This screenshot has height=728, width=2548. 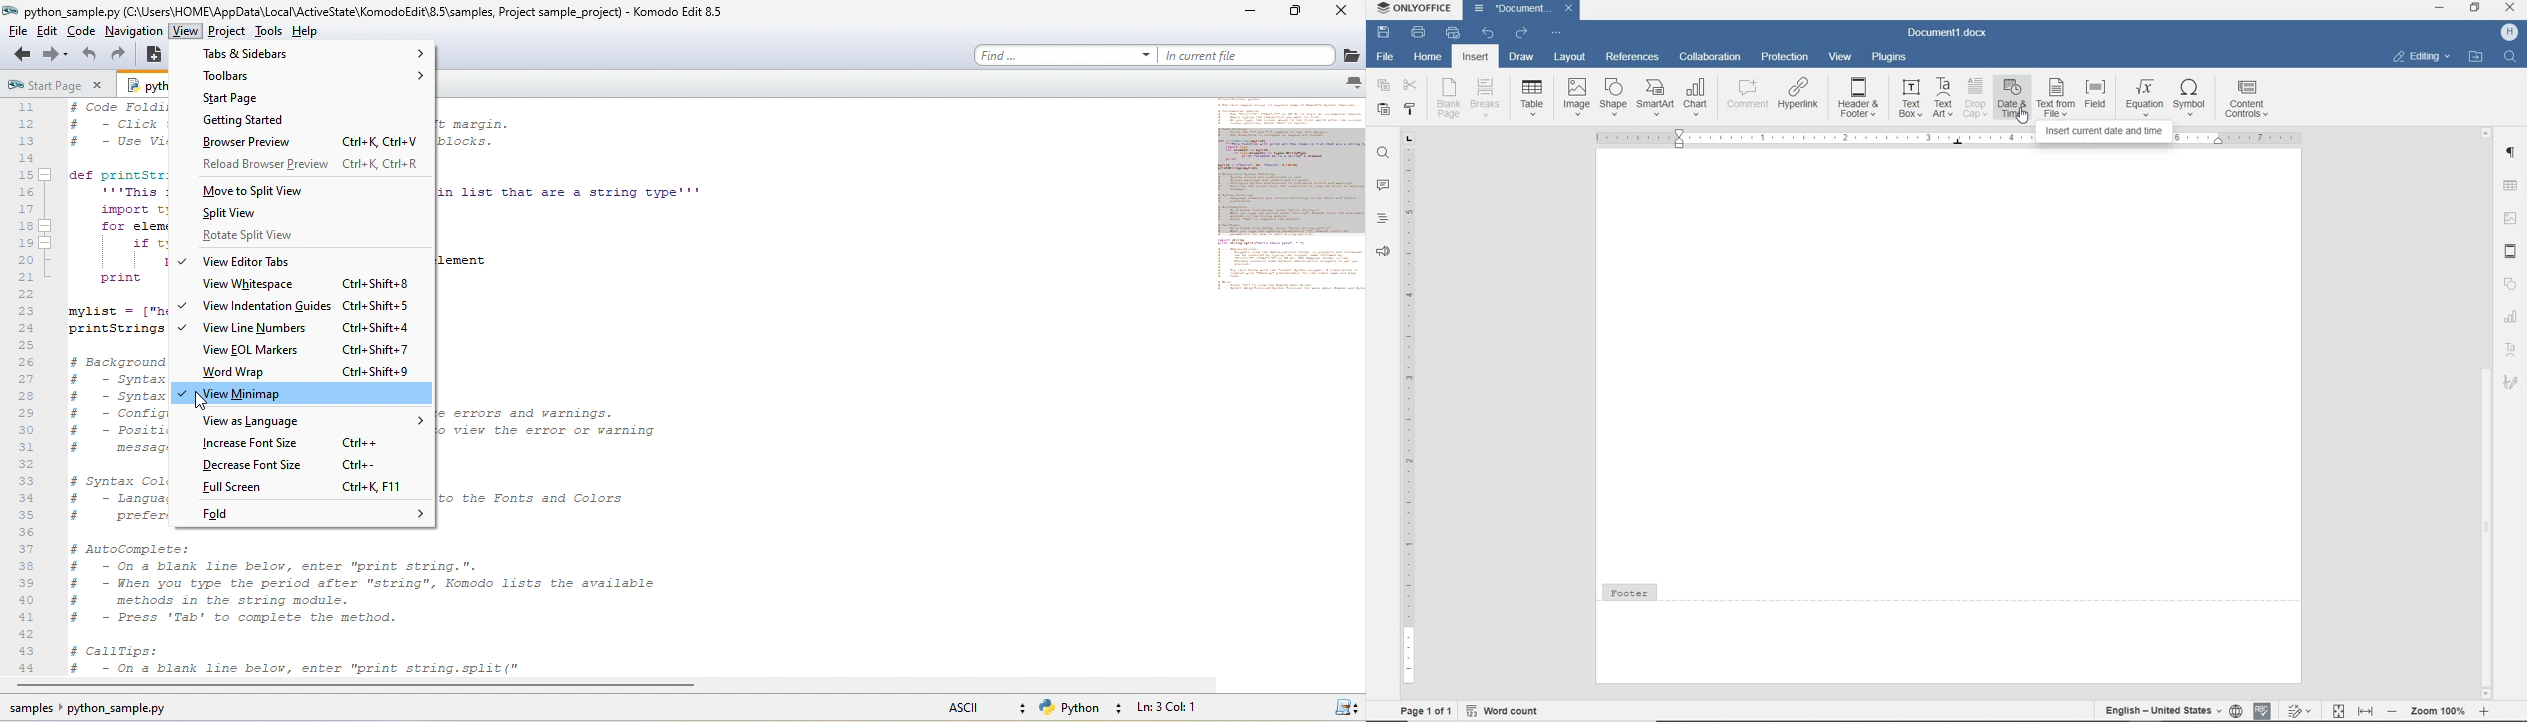 I want to click on paragraph settings, so click(x=2513, y=154).